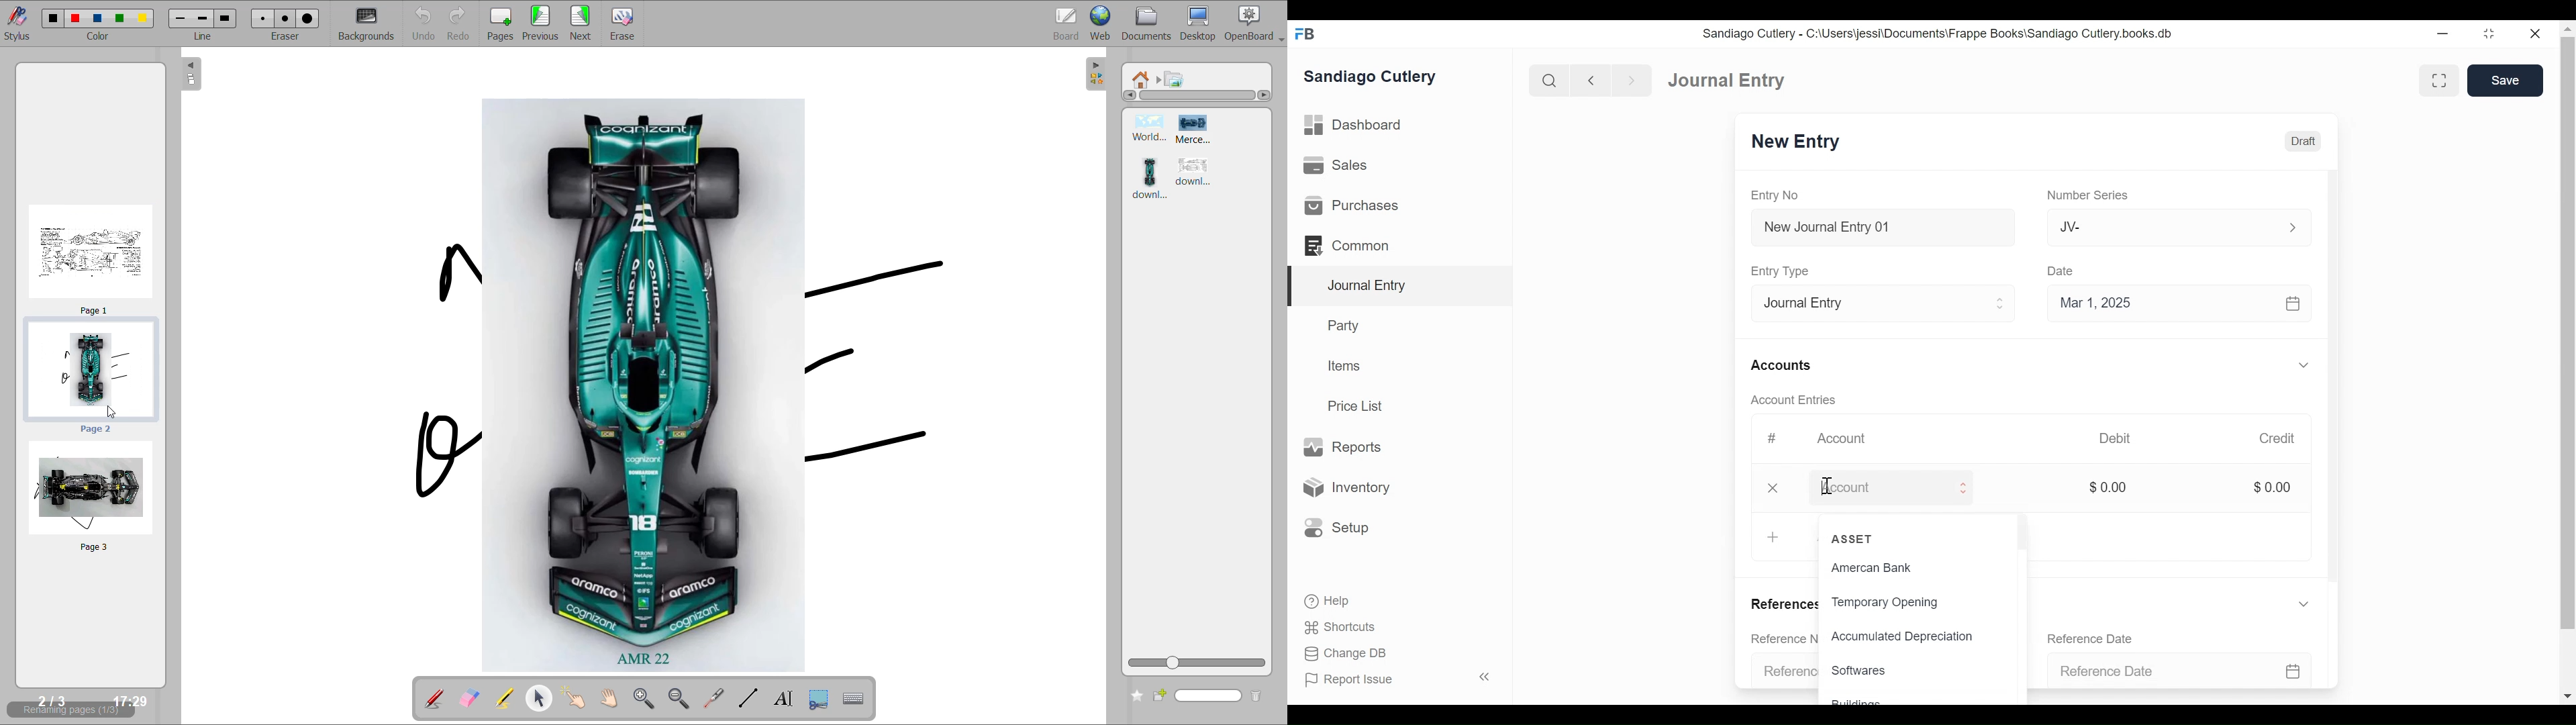 This screenshot has height=728, width=2576. Describe the element at coordinates (2286, 438) in the screenshot. I see `Credit` at that location.